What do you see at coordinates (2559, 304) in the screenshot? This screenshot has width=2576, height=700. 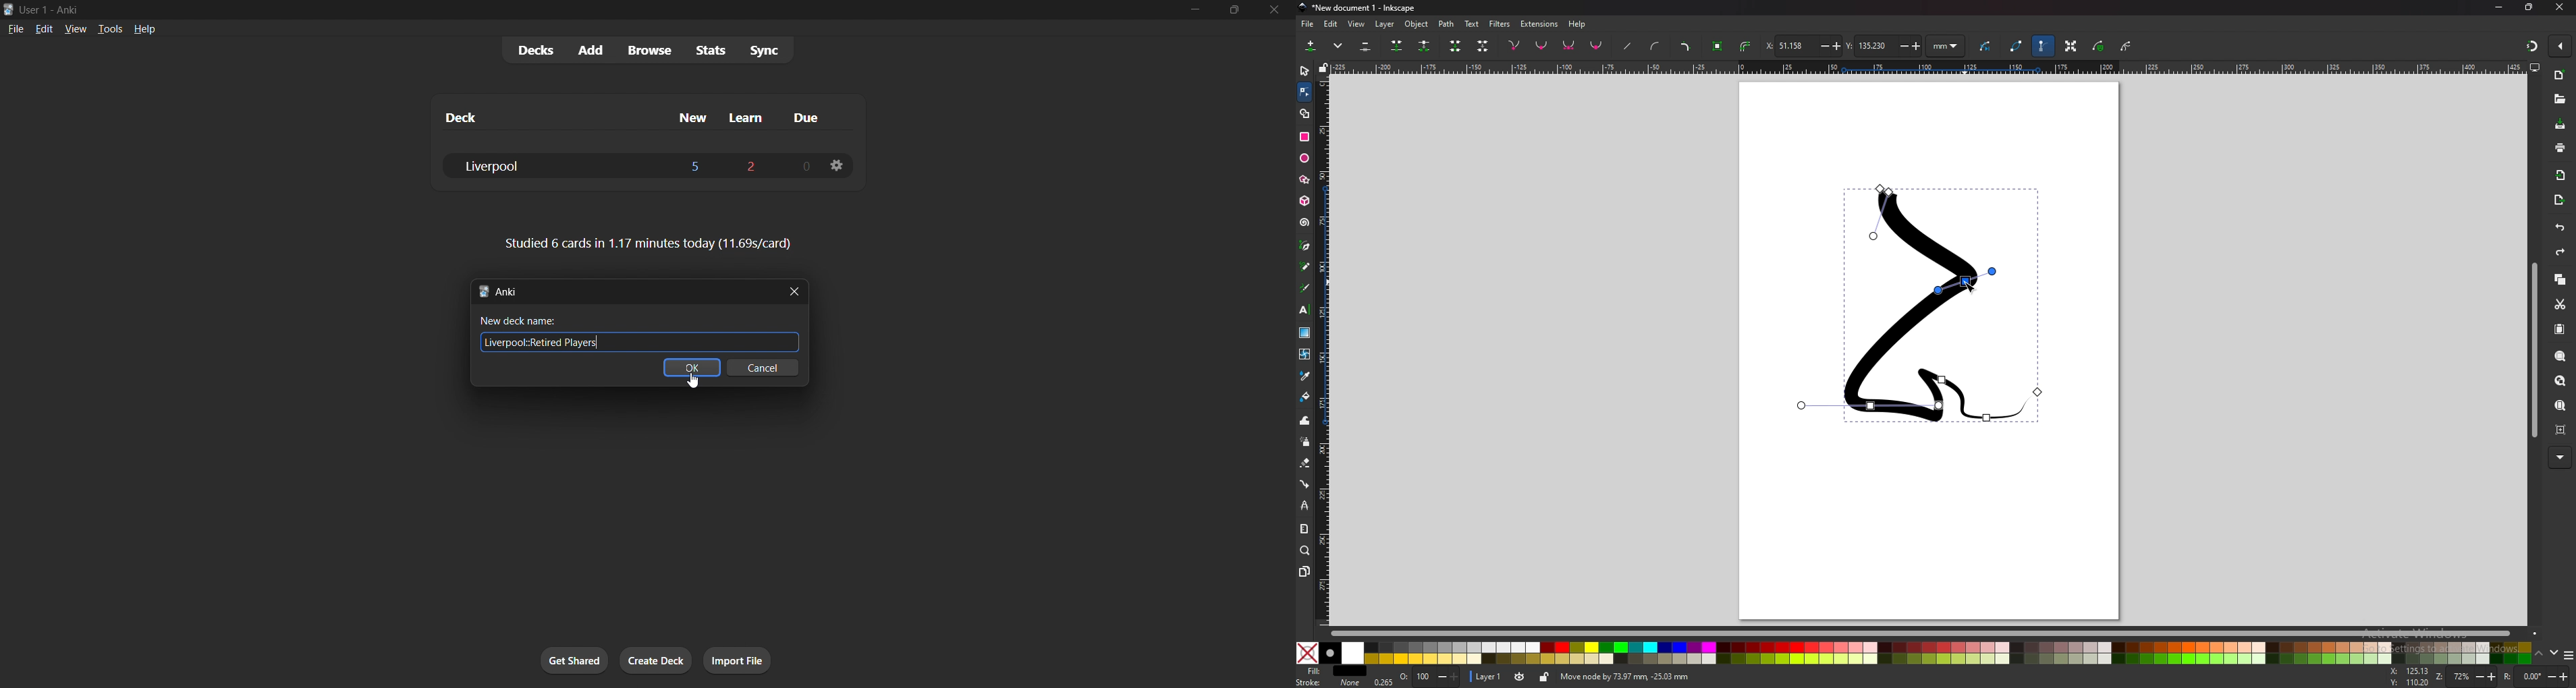 I see `cut` at bounding box center [2559, 304].